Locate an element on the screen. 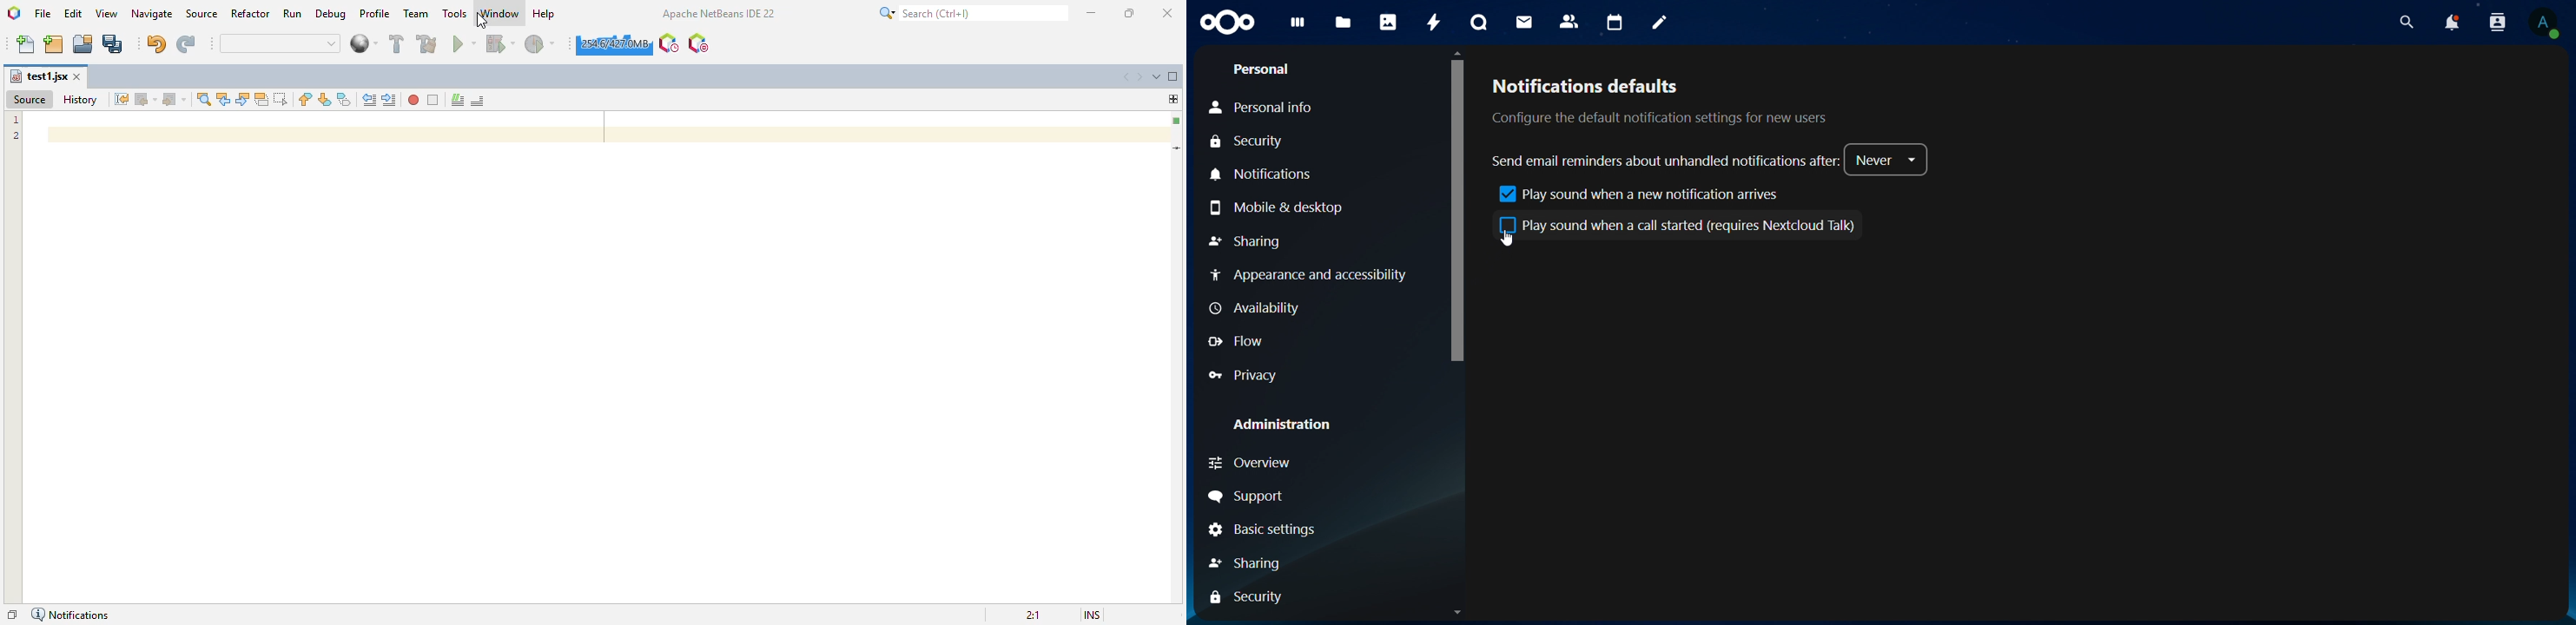 The image size is (2576, 644). contacts is located at coordinates (1569, 23).